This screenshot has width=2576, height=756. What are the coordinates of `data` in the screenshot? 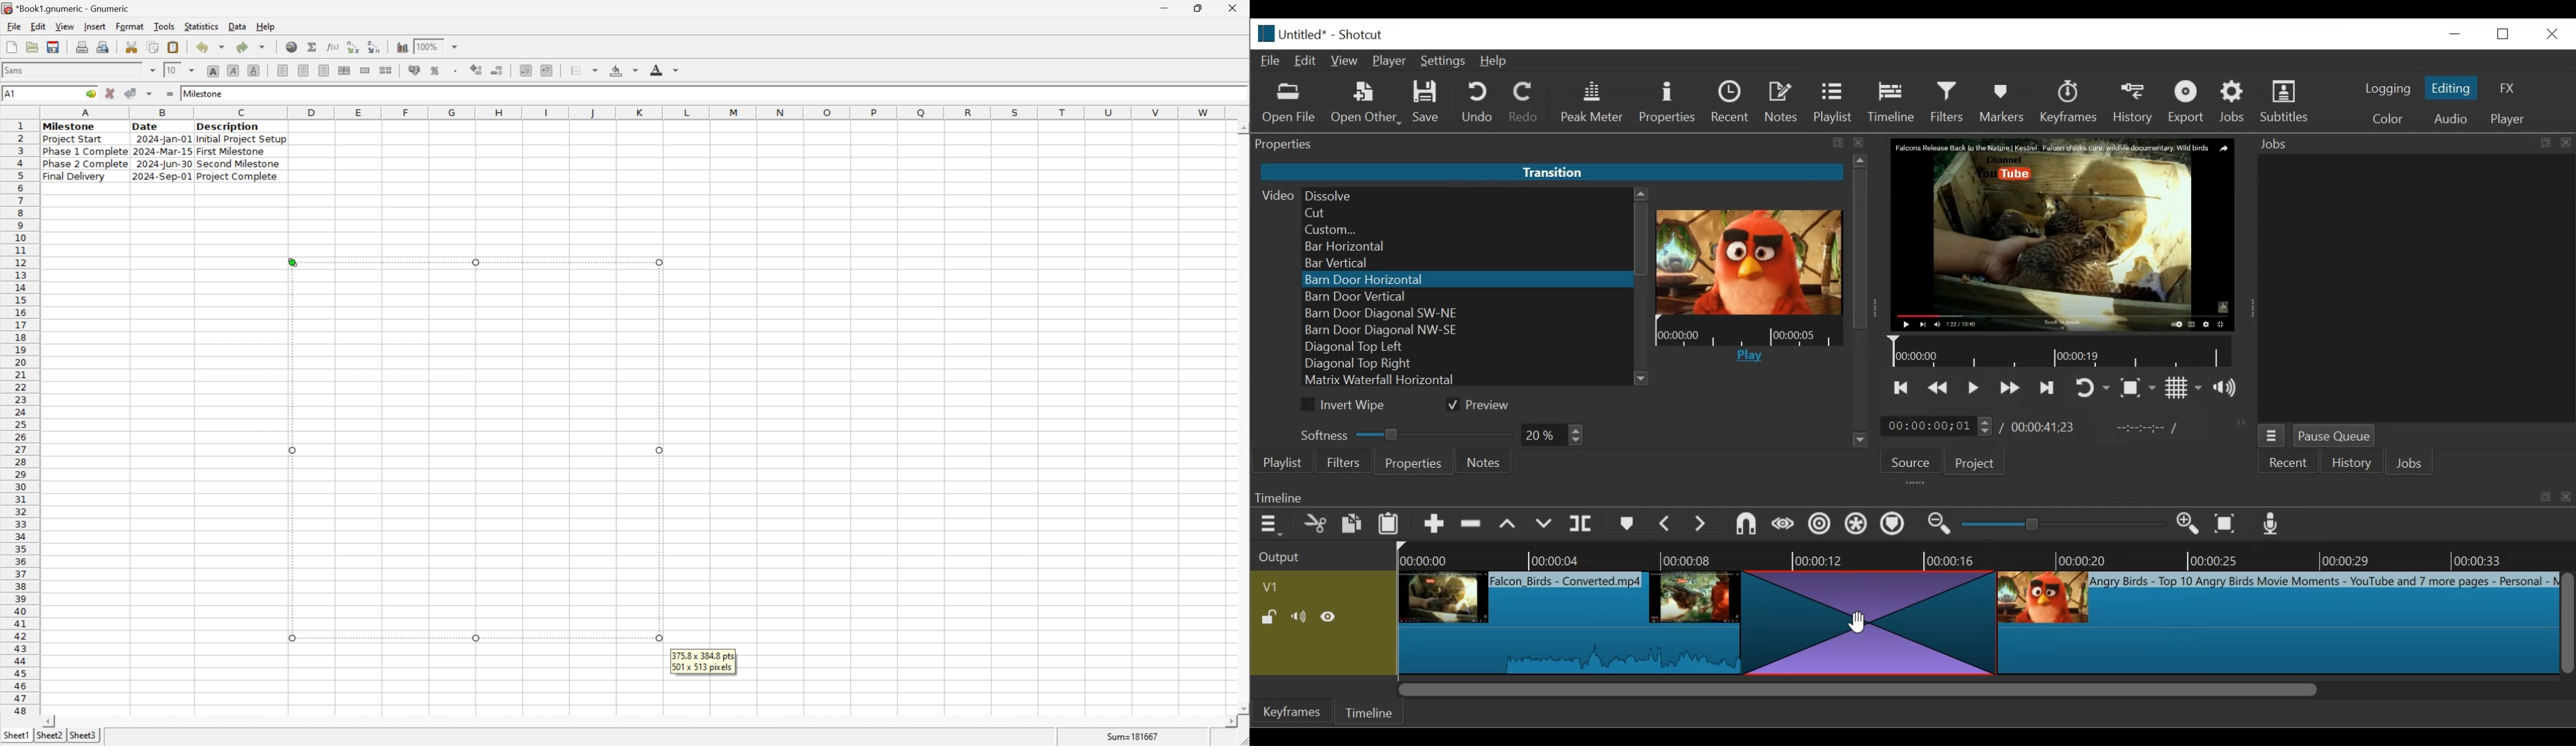 It's located at (237, 24).